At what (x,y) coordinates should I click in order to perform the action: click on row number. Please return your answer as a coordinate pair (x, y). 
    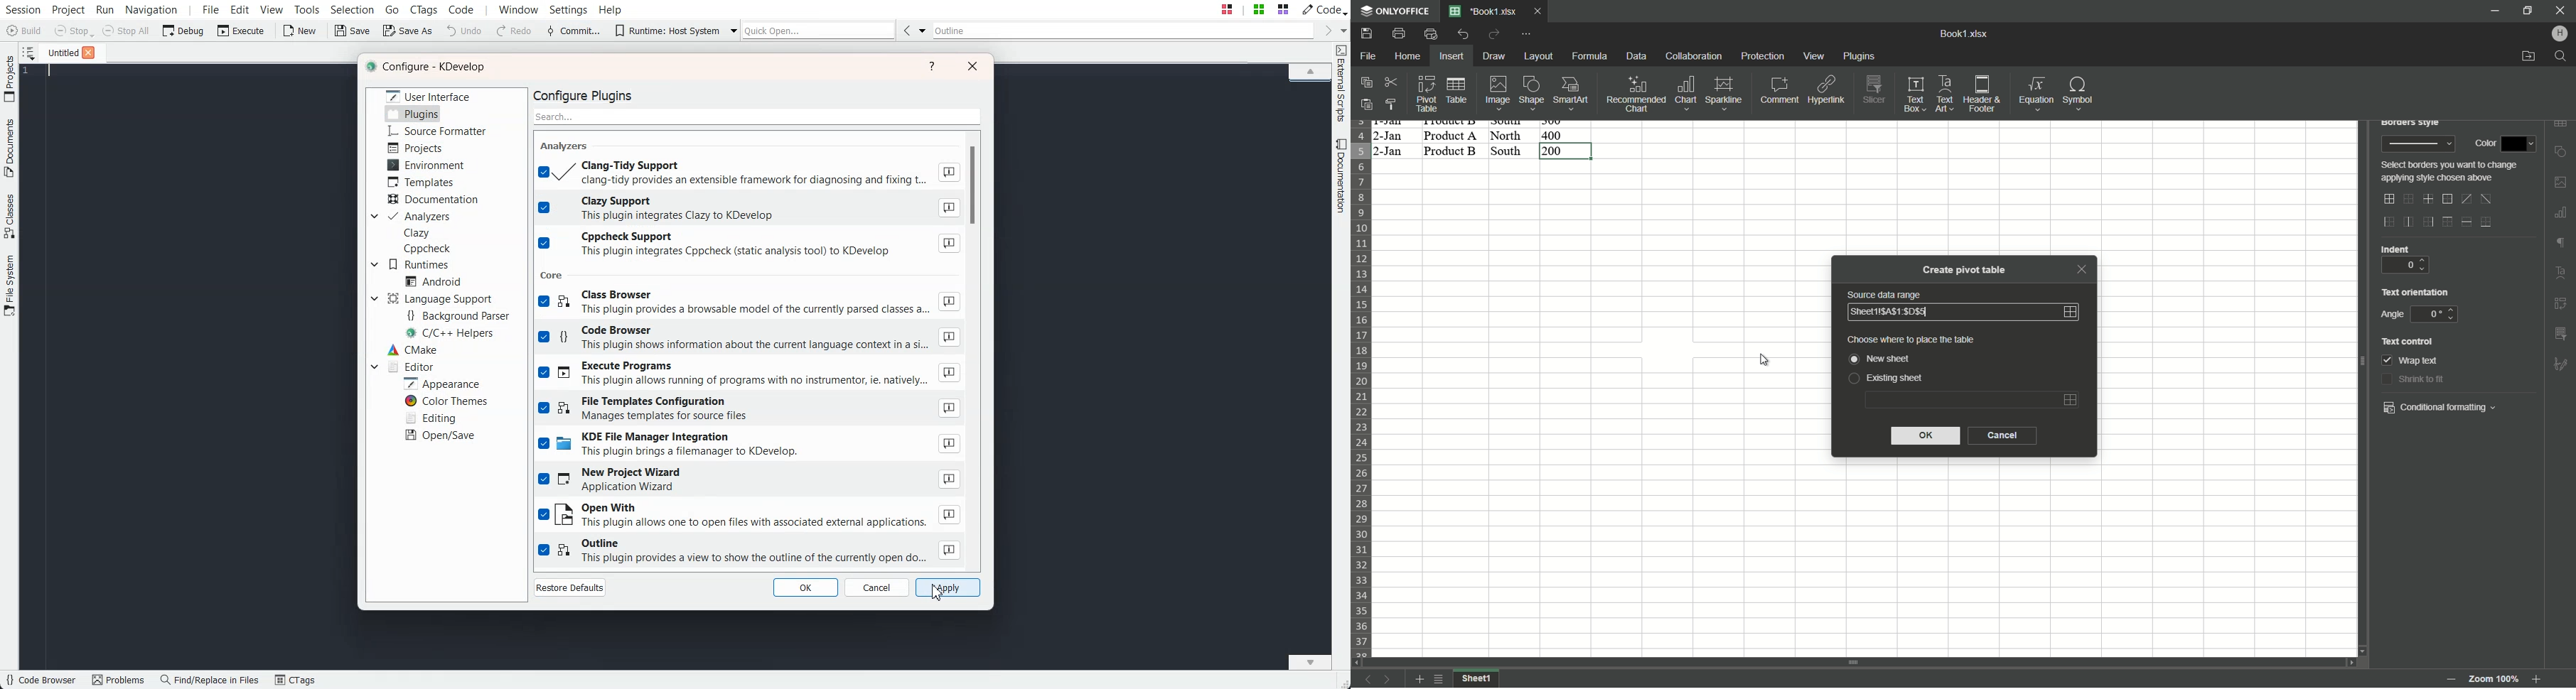
    Looking at the image, I should click on (1363, 388).